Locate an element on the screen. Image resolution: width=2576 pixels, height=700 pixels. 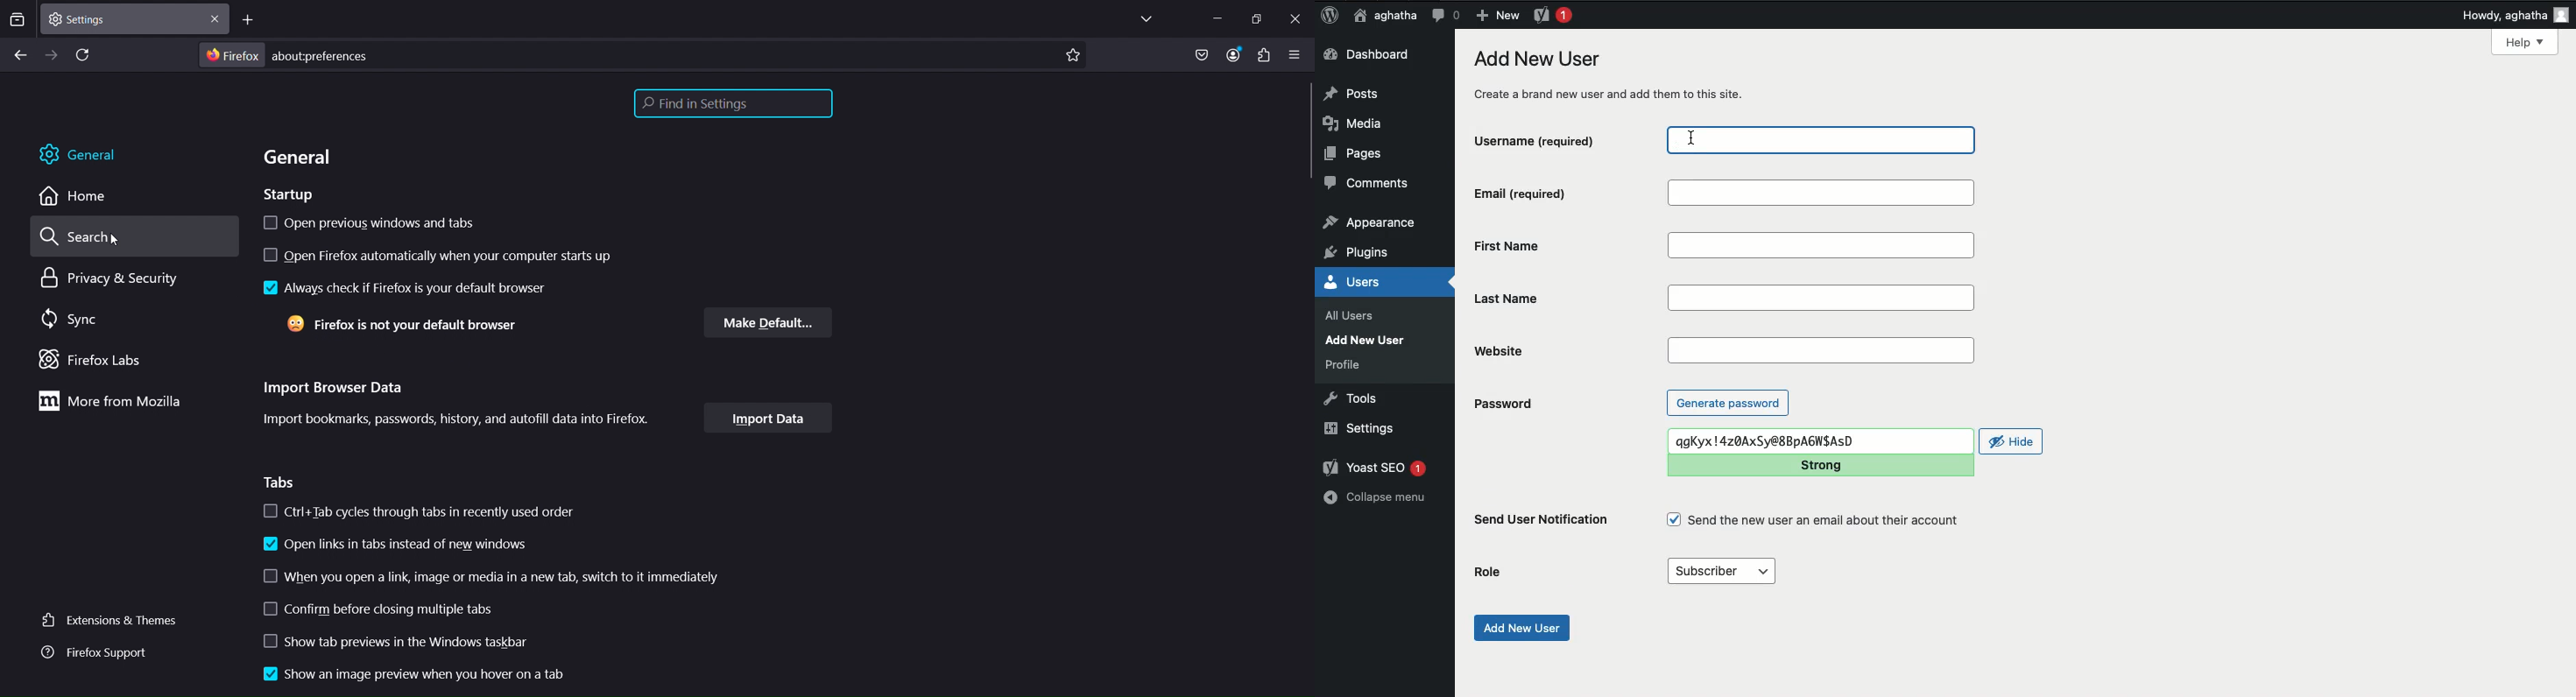
Email is located at coordinates (1823, 194).